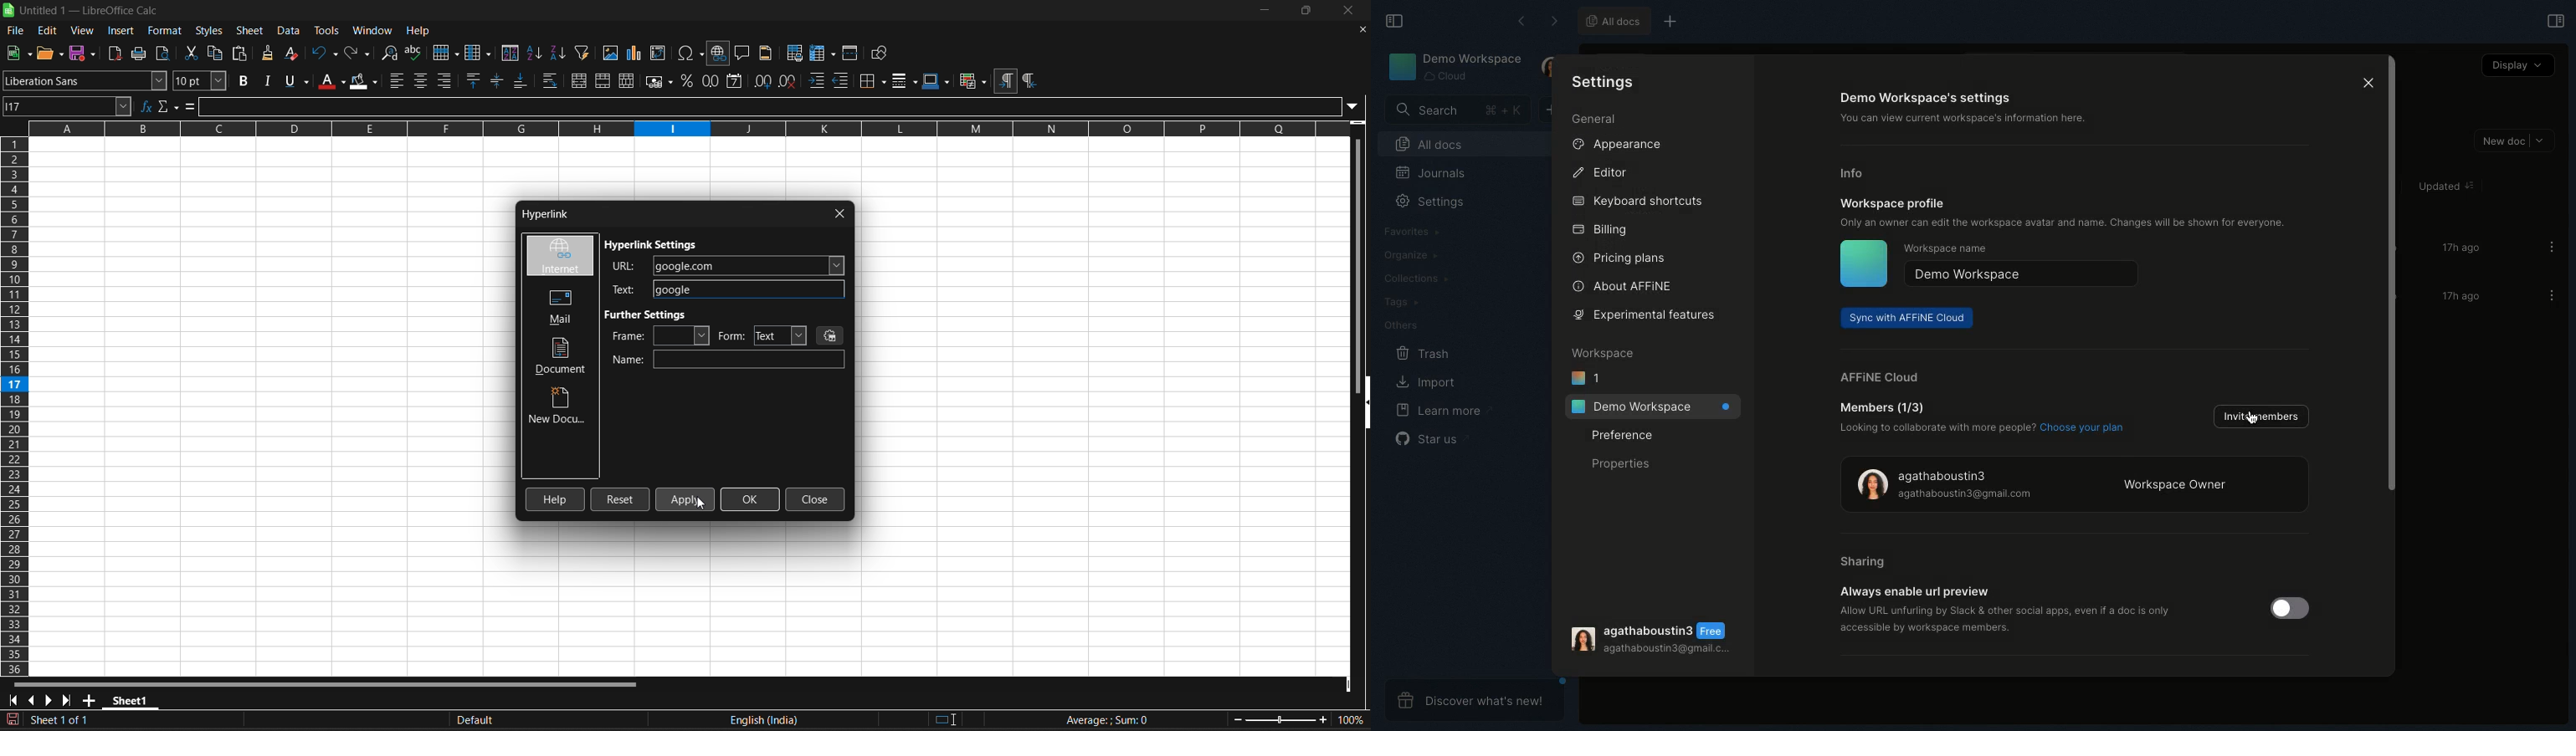  What do you see at coordinates (852, 52) in the screenshot?
I see `split window` at bounding box center [852, 52].